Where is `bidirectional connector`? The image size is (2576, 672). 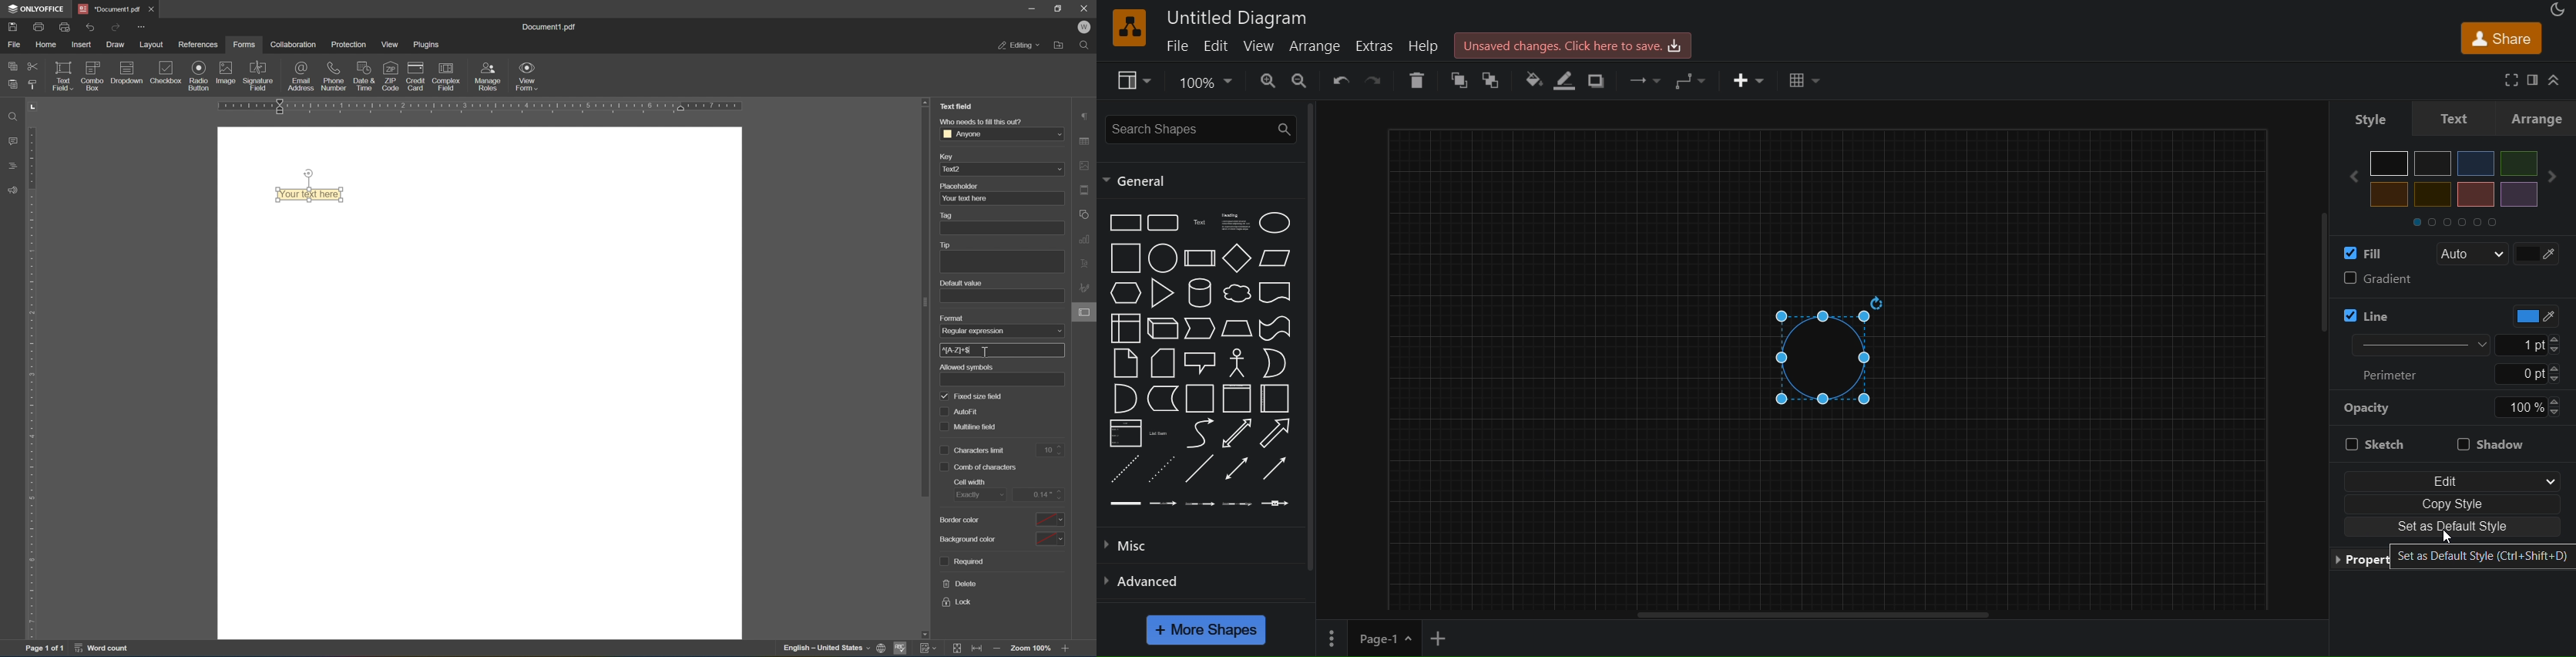 bidirectional connector is located at coordinates (1239, 468).